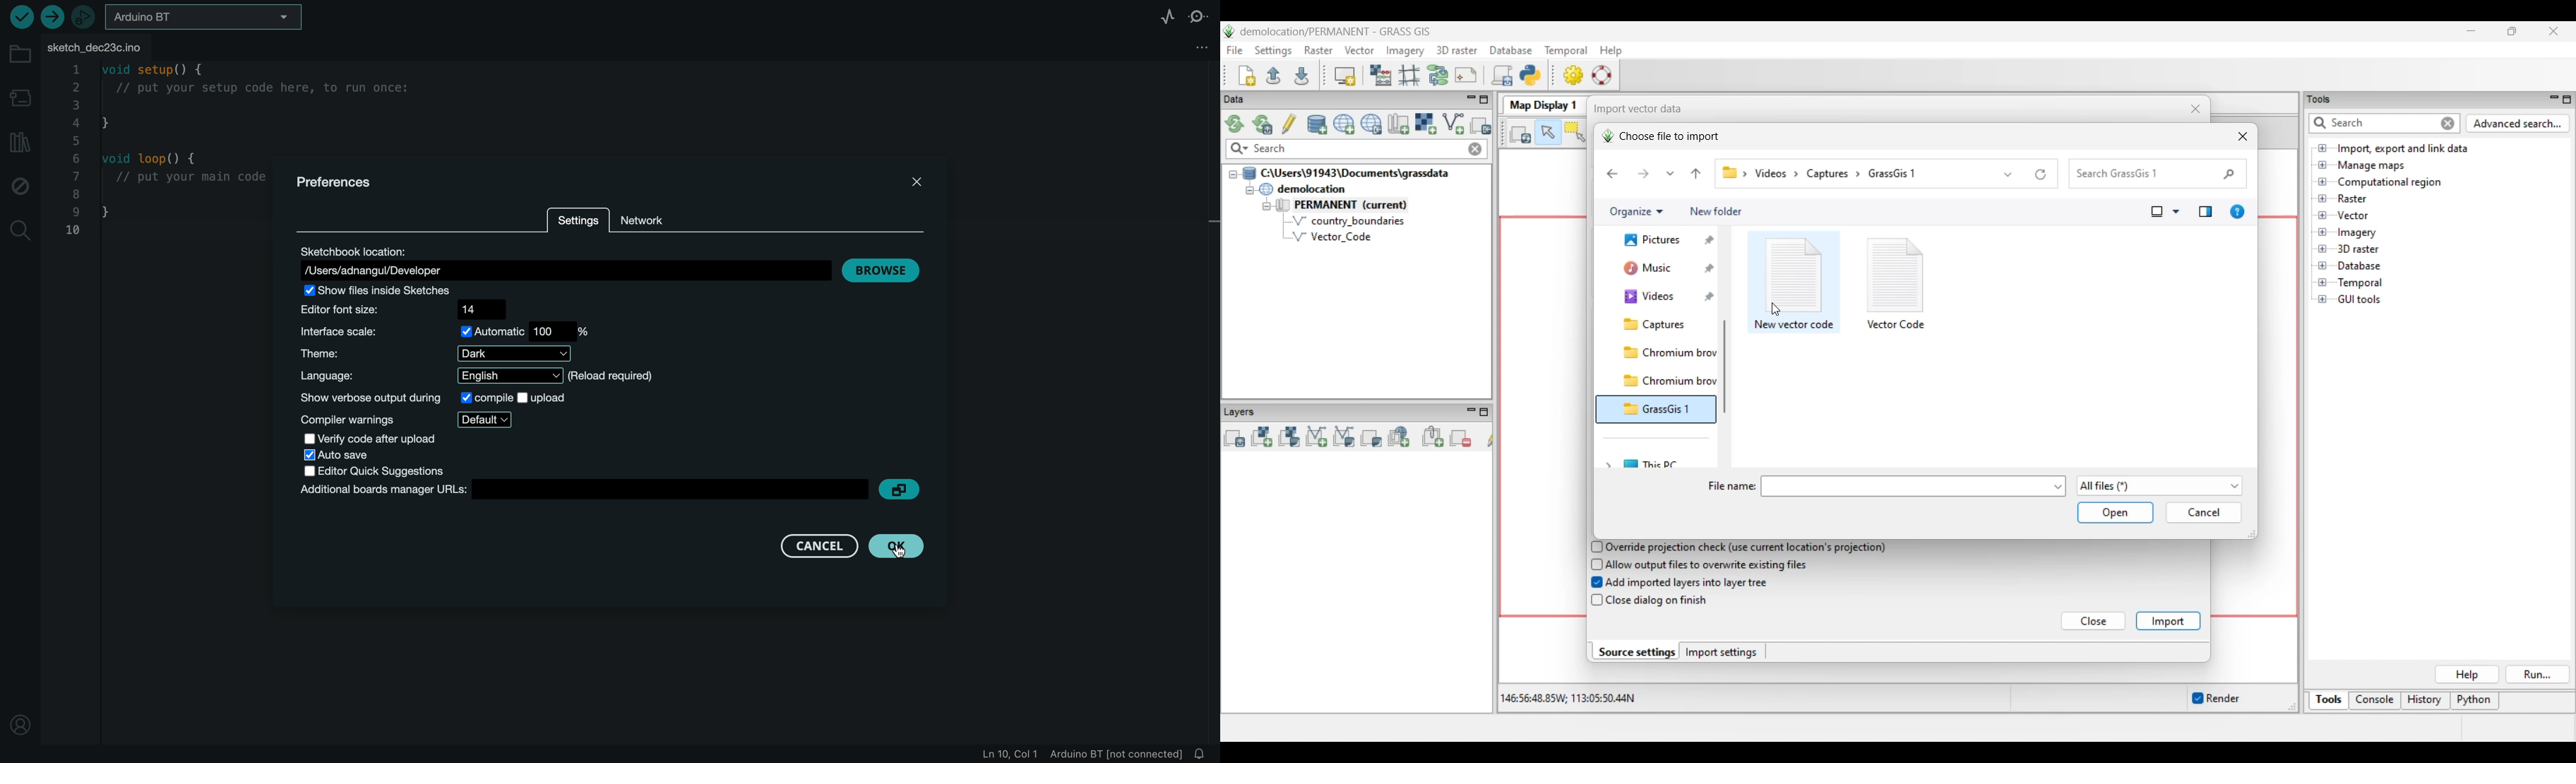  What do you see at coordinates (85, 17) in the screenshot?
I see `debugger` at bounding box center [85, 17].